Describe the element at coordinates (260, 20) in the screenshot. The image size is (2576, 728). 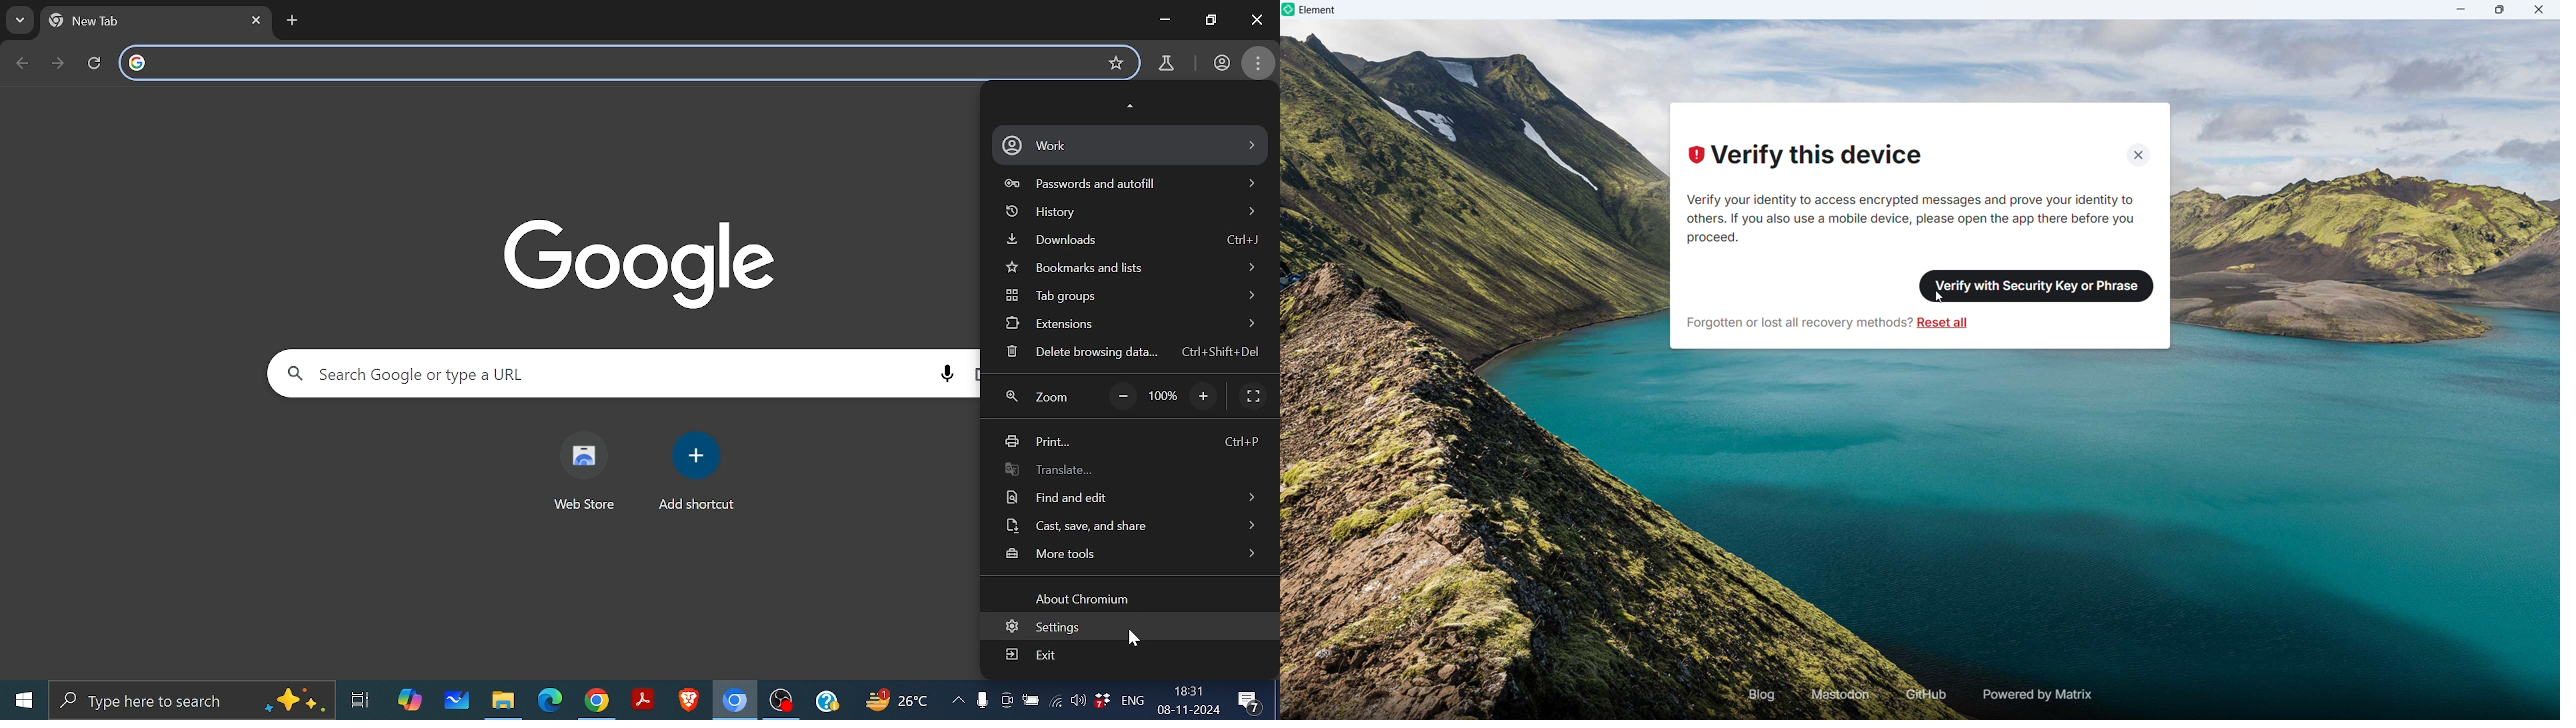
I see `Close current tab` at that location.